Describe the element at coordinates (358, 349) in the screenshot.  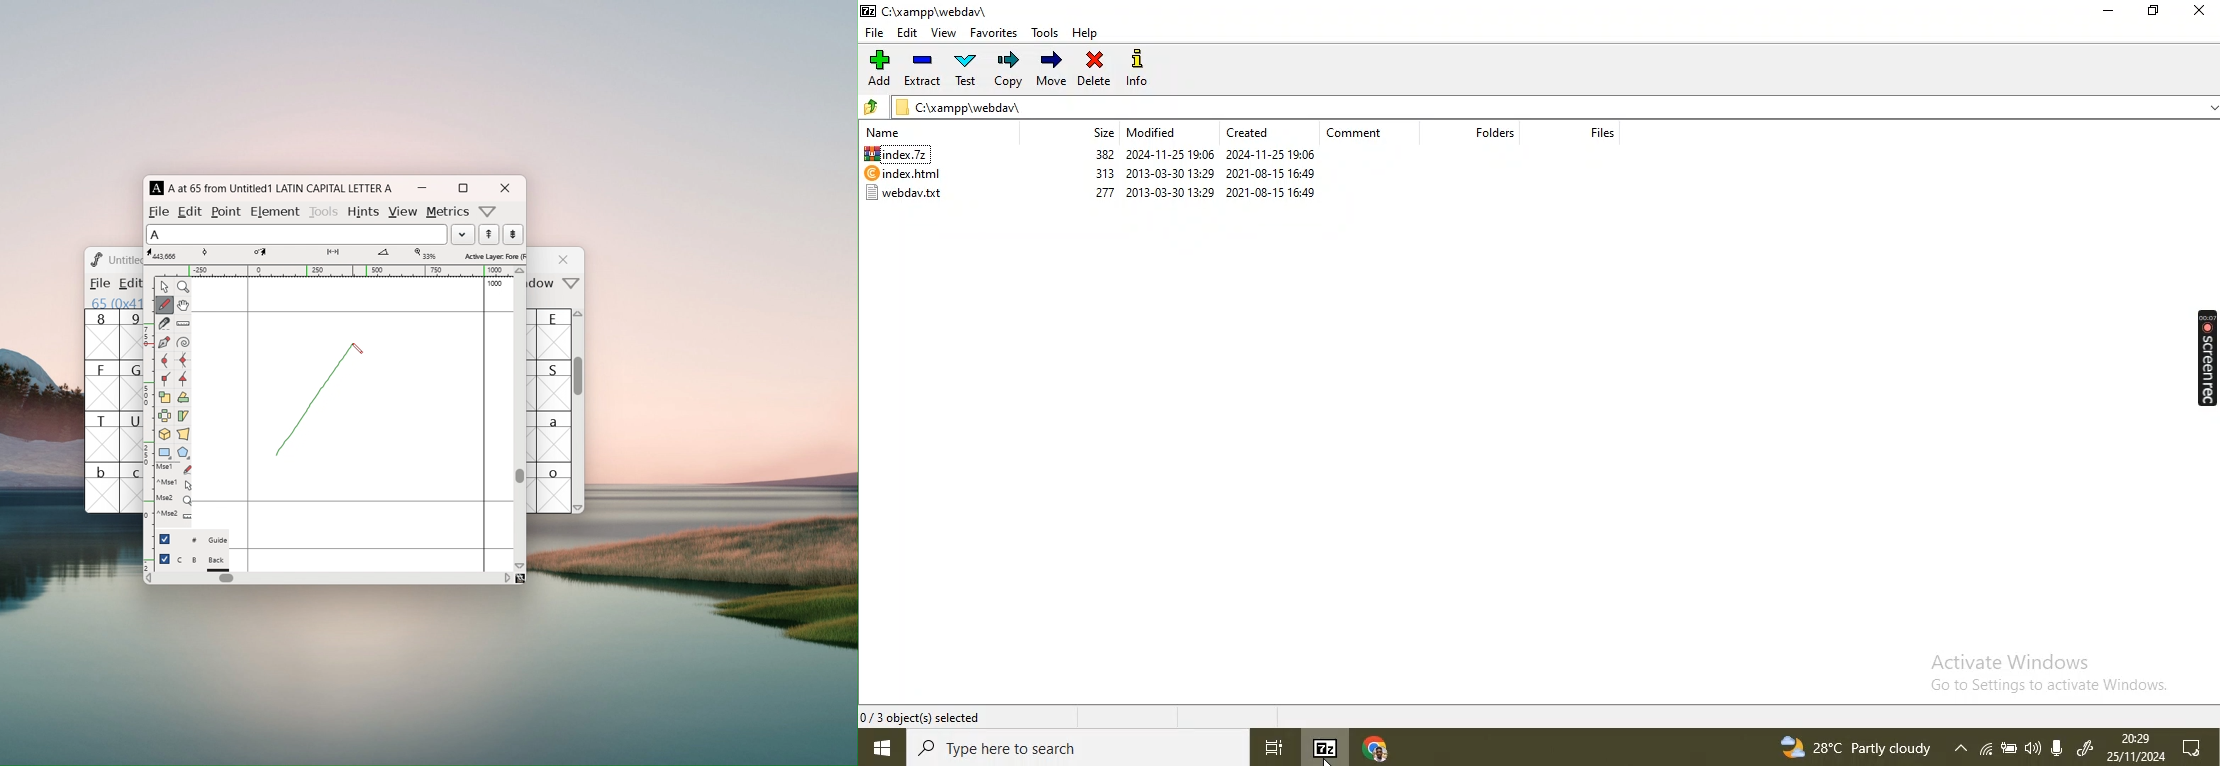
I see `cursor` at that location.